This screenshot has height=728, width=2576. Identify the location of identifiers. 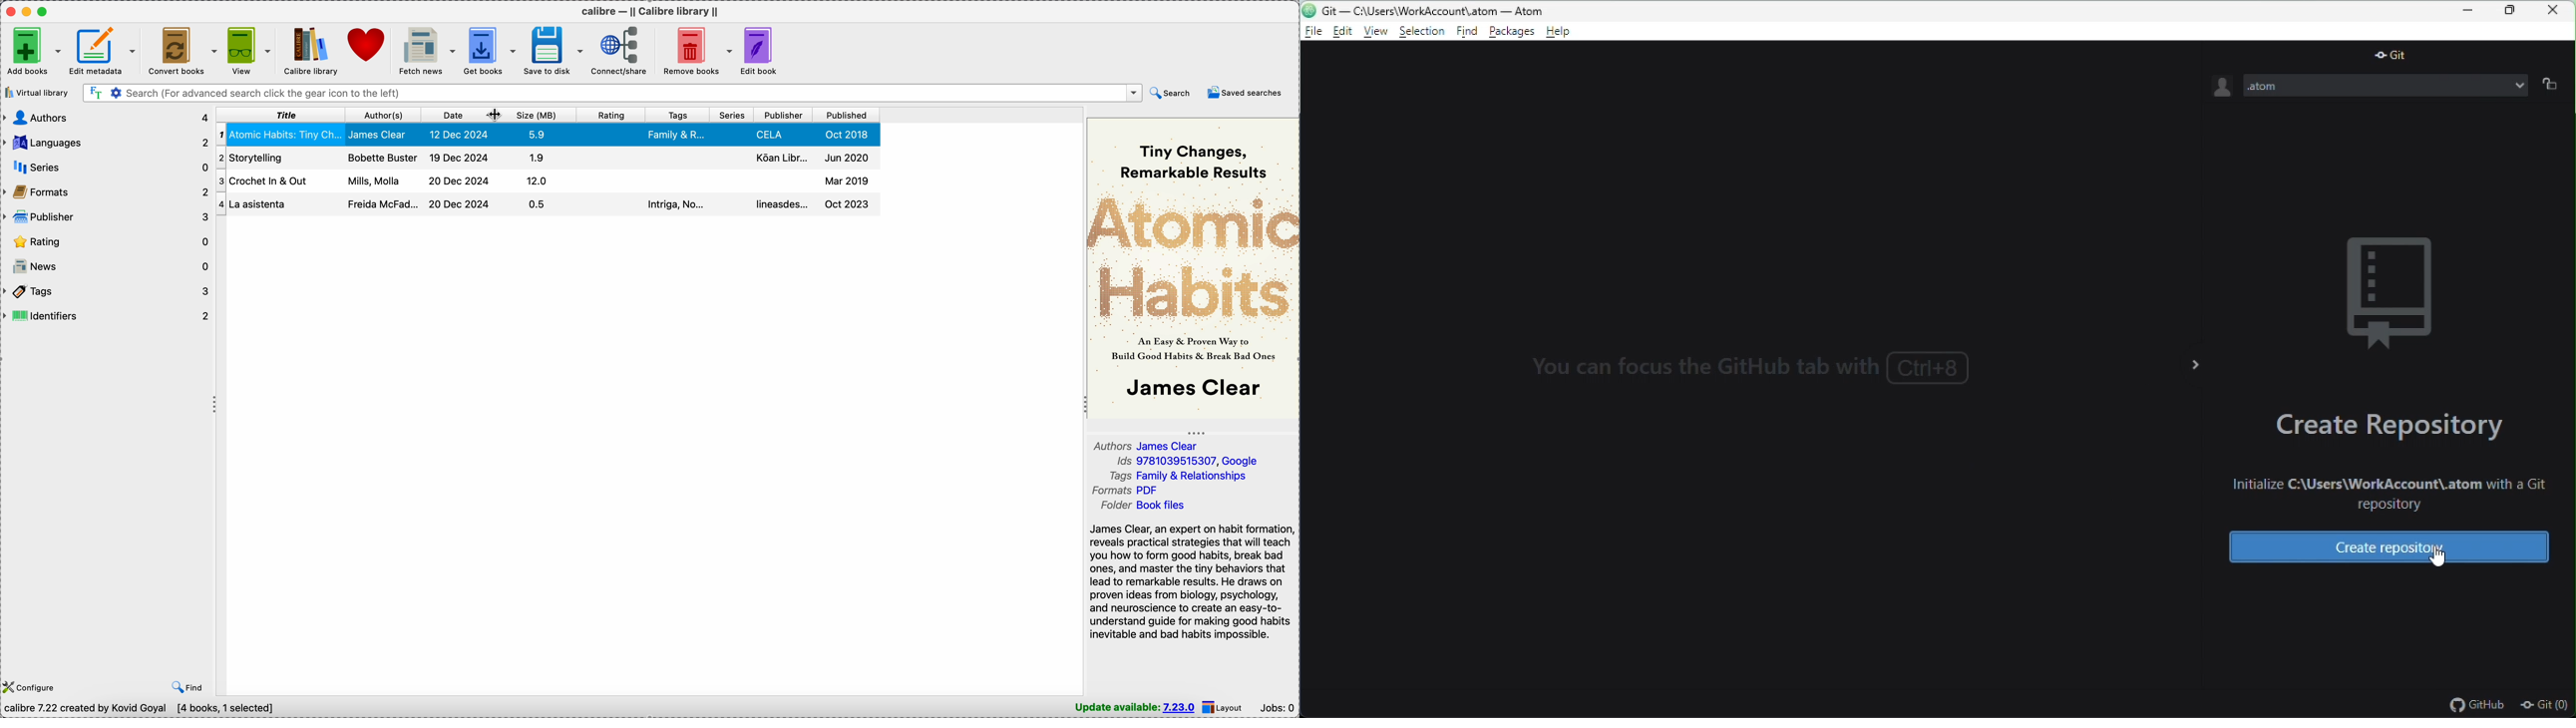
(108, 318).